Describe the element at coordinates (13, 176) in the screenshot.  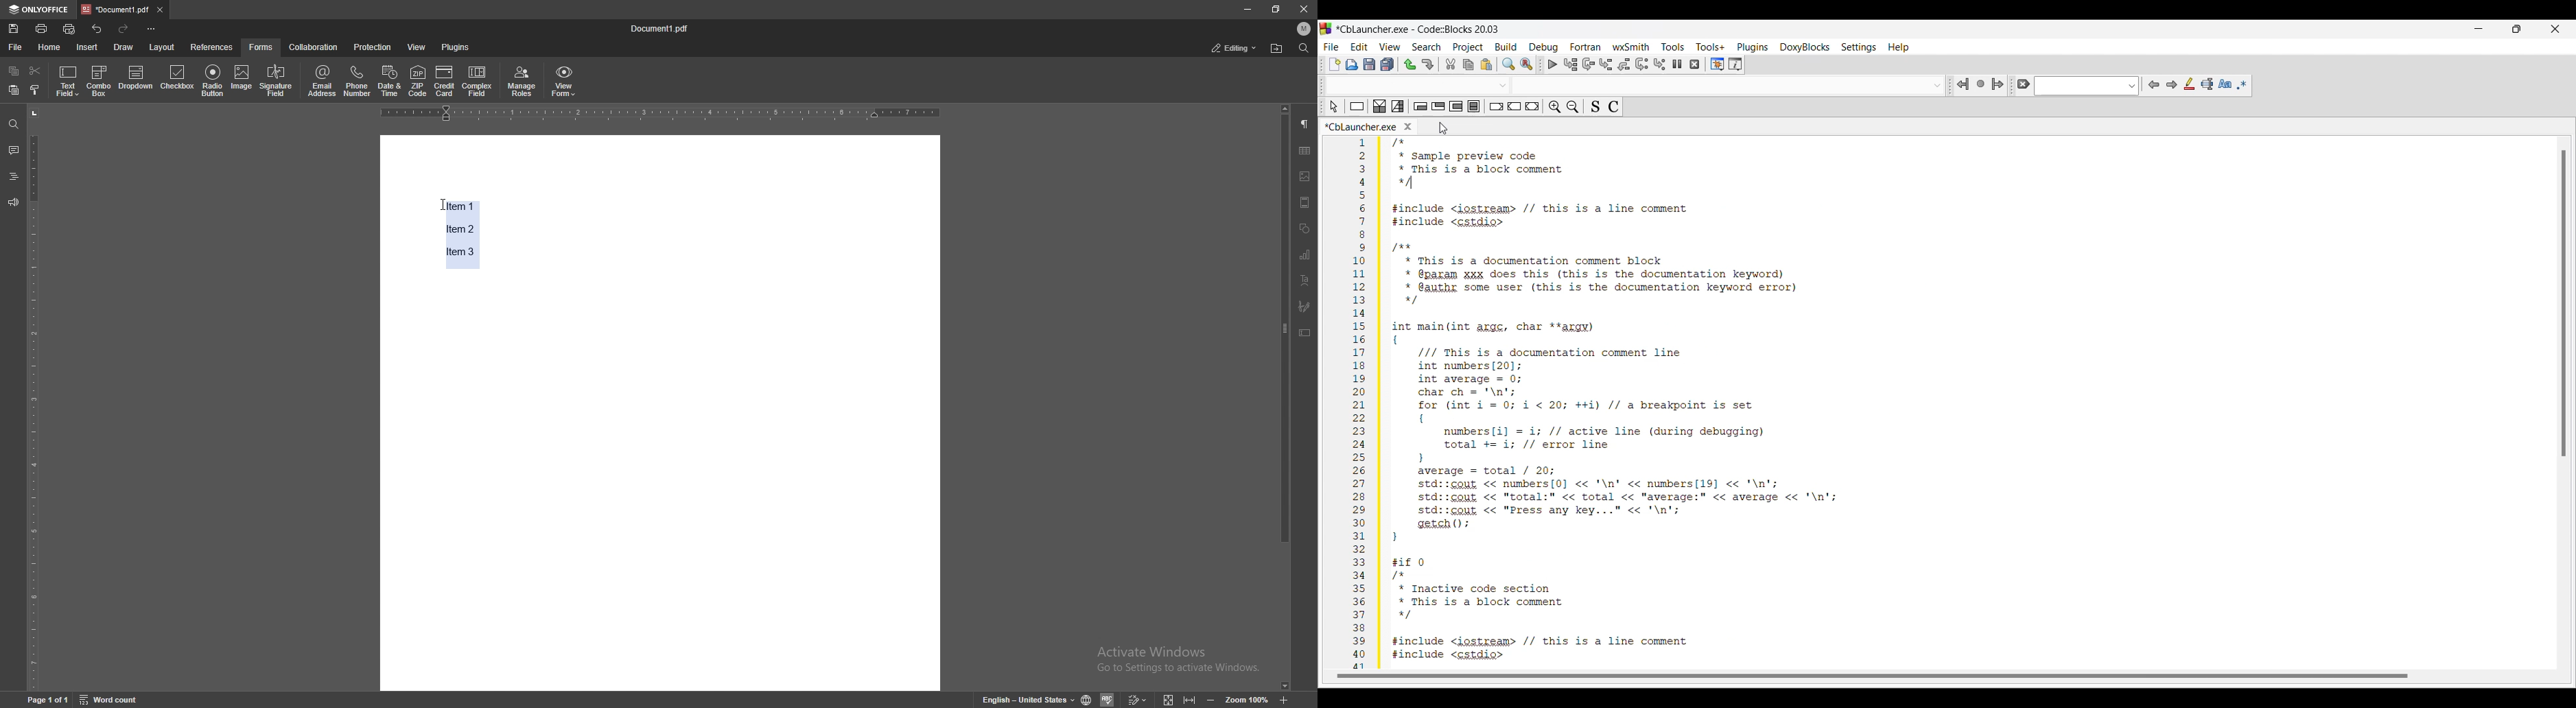
I see `heading` at that location.